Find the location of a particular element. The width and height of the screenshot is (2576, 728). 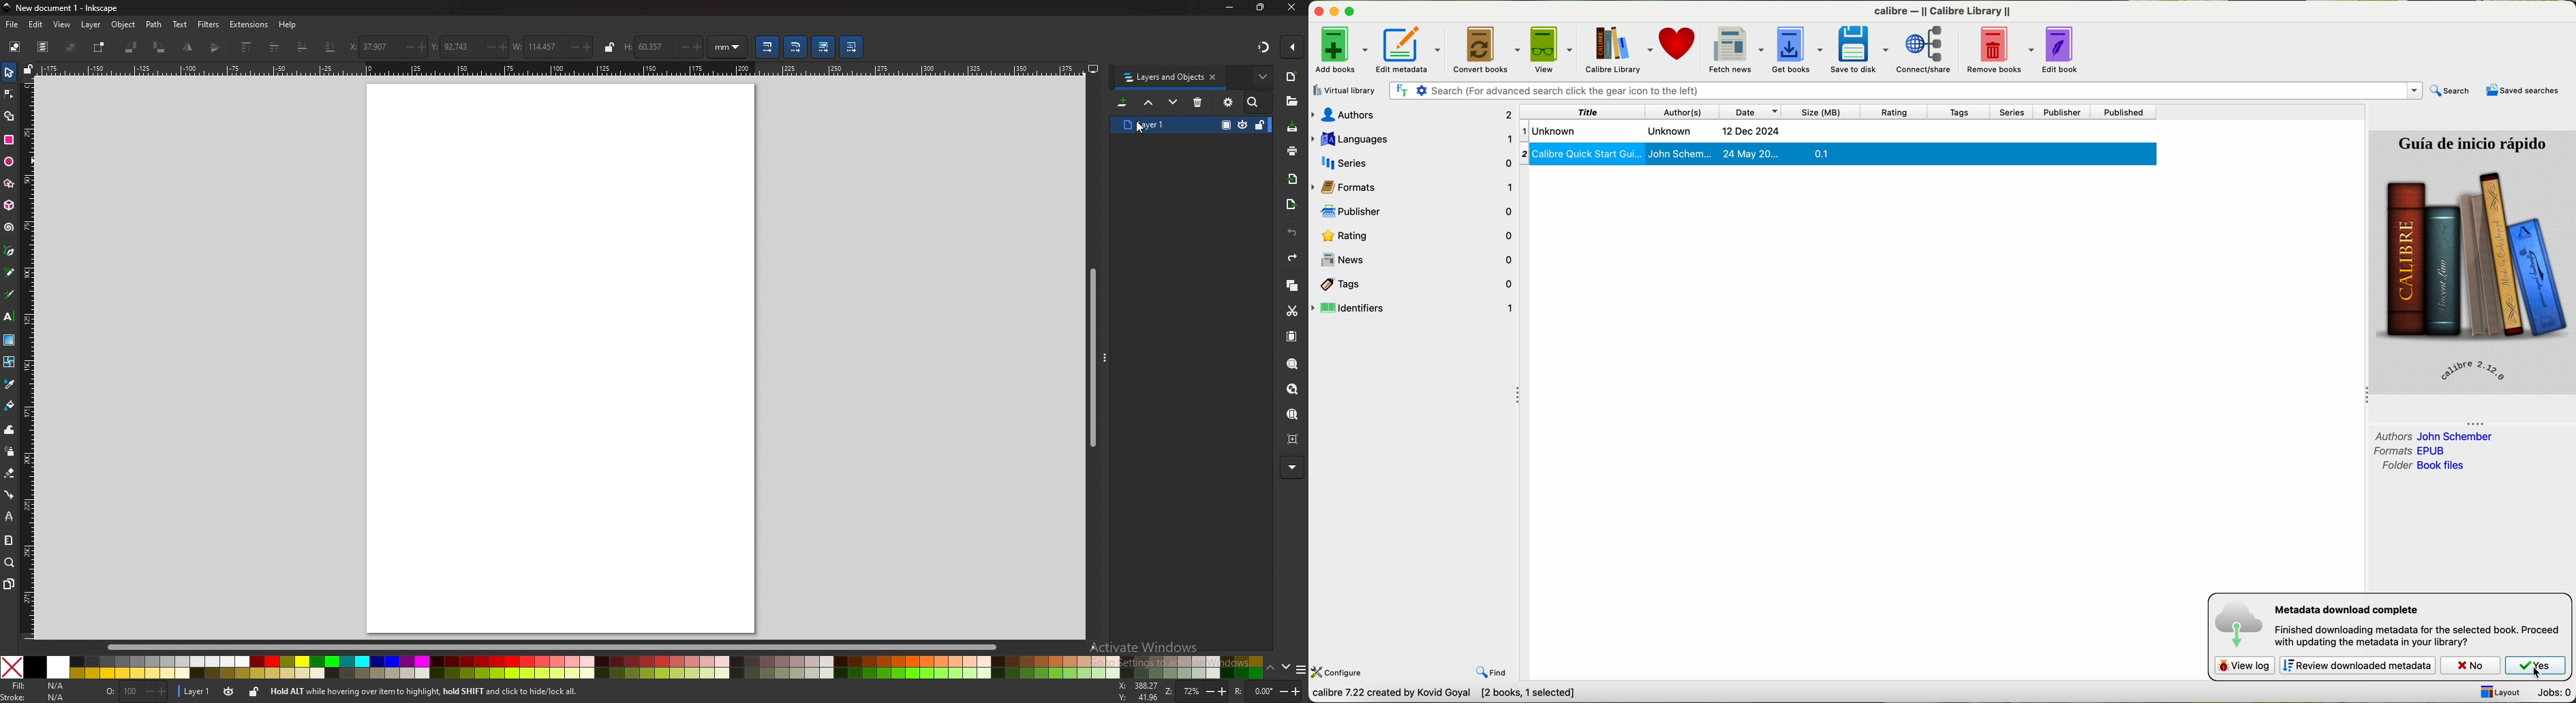

undo is located at coordinates (1292, 234).